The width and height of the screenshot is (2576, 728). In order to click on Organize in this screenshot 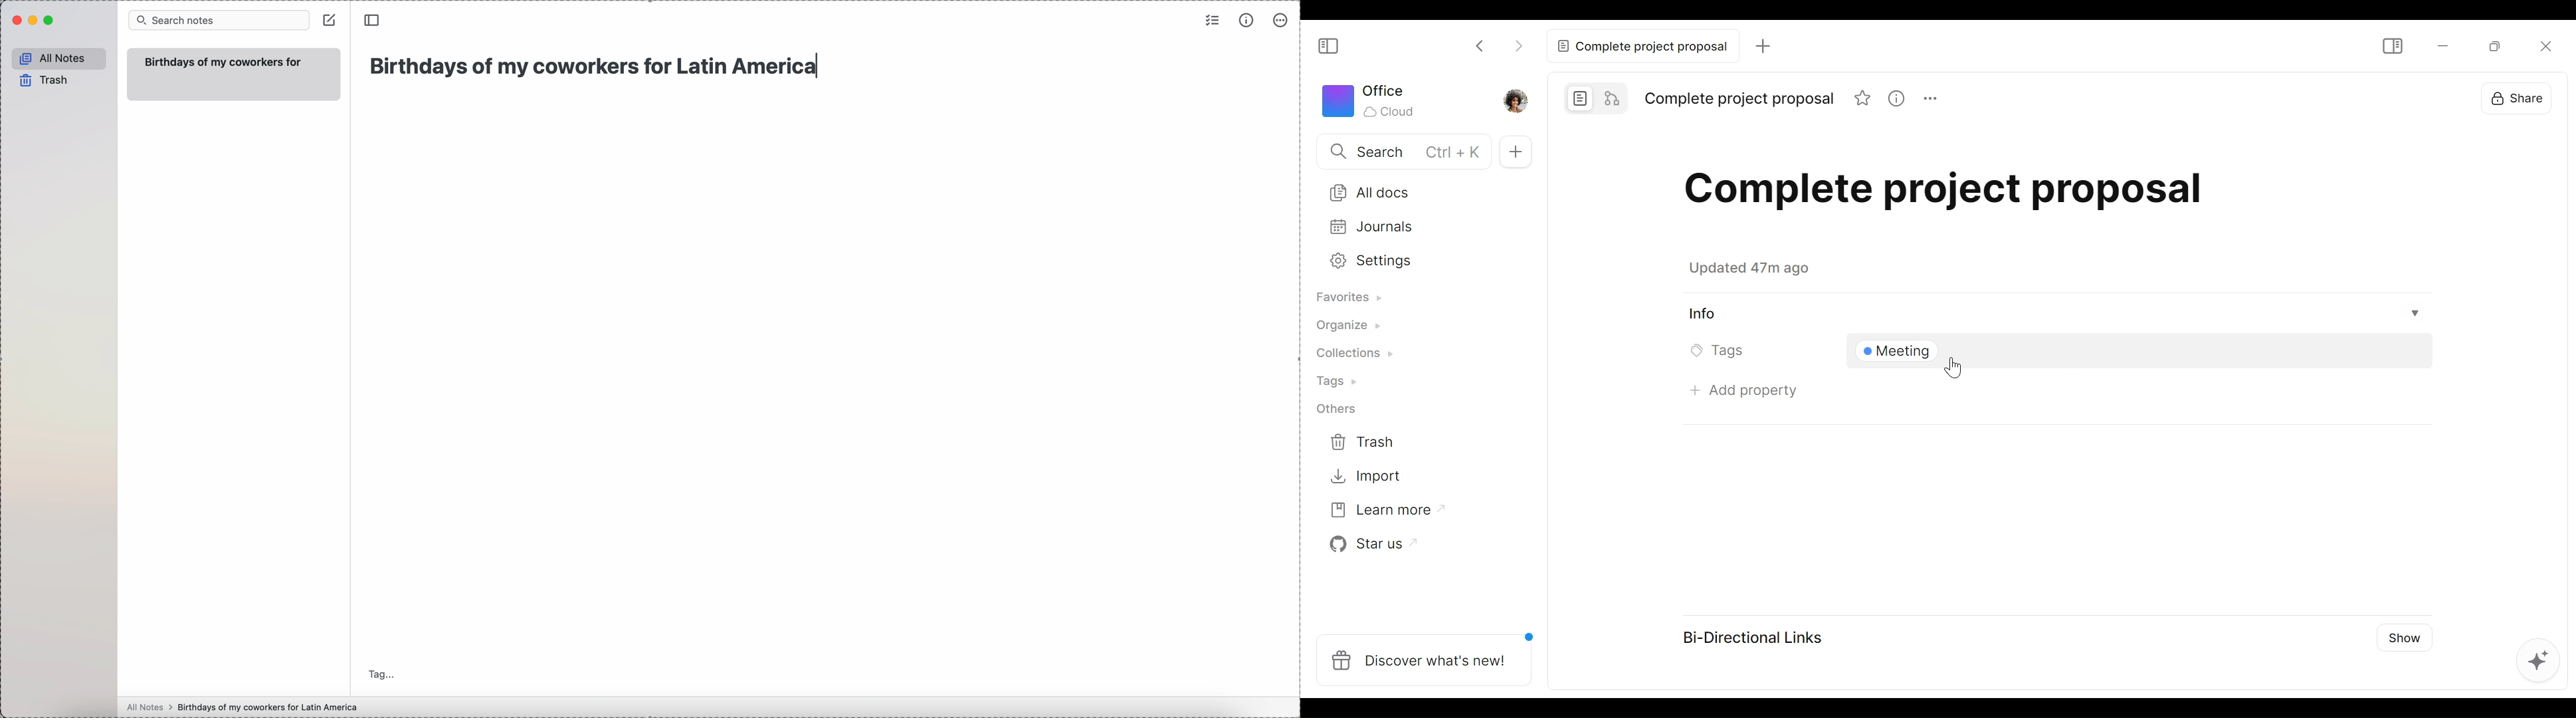, I will do `click(1351, 328)`.